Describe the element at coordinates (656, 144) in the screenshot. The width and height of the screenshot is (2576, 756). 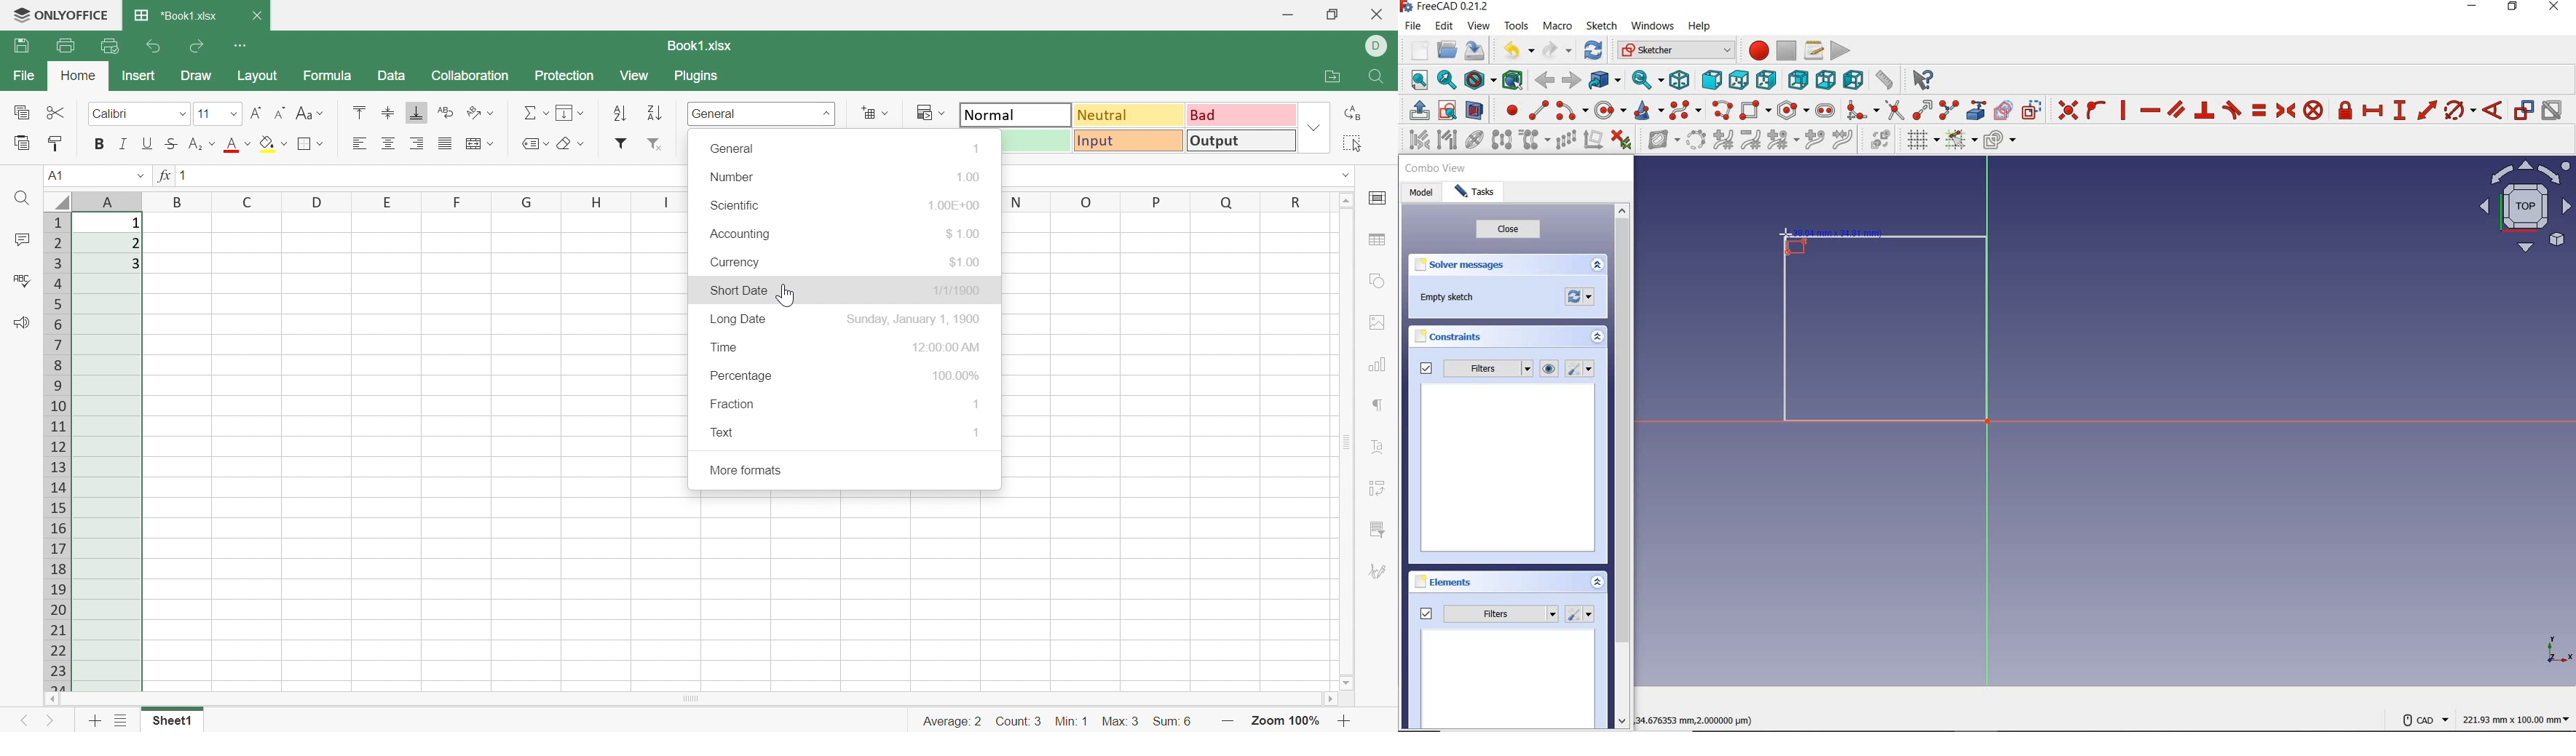
I see `Remove filter` at that location.